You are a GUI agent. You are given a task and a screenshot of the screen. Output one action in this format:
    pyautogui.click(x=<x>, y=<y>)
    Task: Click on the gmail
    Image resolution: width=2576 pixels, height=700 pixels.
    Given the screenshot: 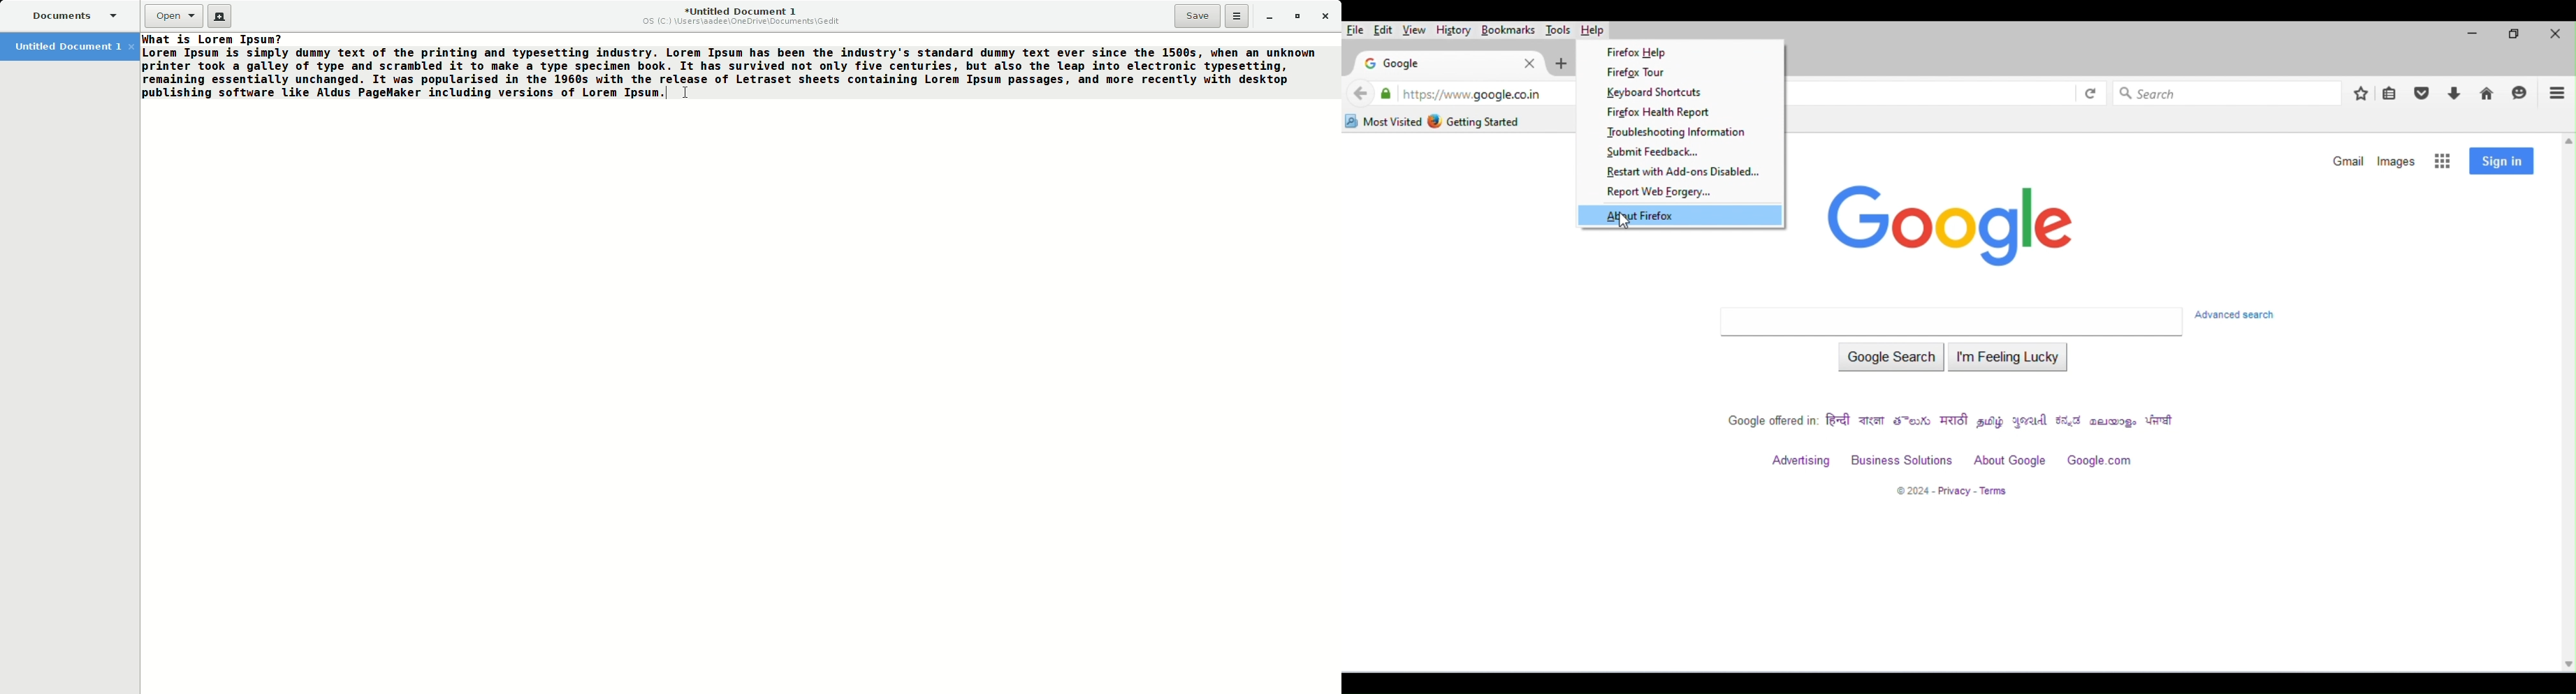 What is the action you would take?
    pyautogui.click(x=2346, y=161)
    